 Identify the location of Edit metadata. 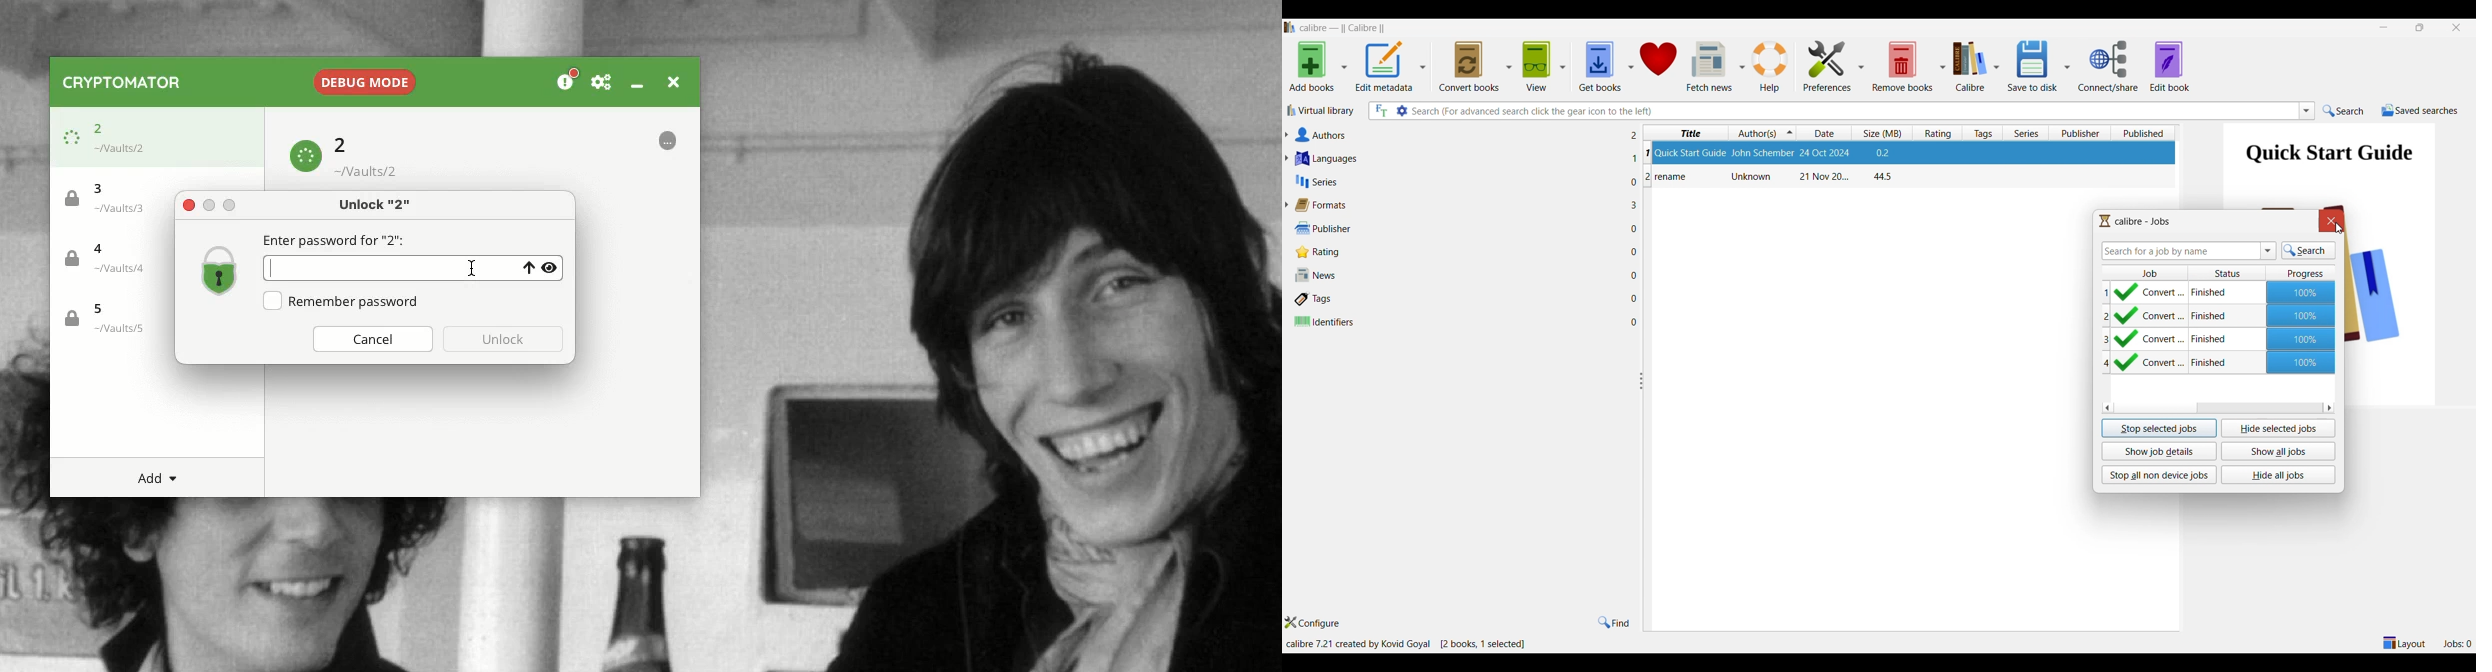
(1385, 67).